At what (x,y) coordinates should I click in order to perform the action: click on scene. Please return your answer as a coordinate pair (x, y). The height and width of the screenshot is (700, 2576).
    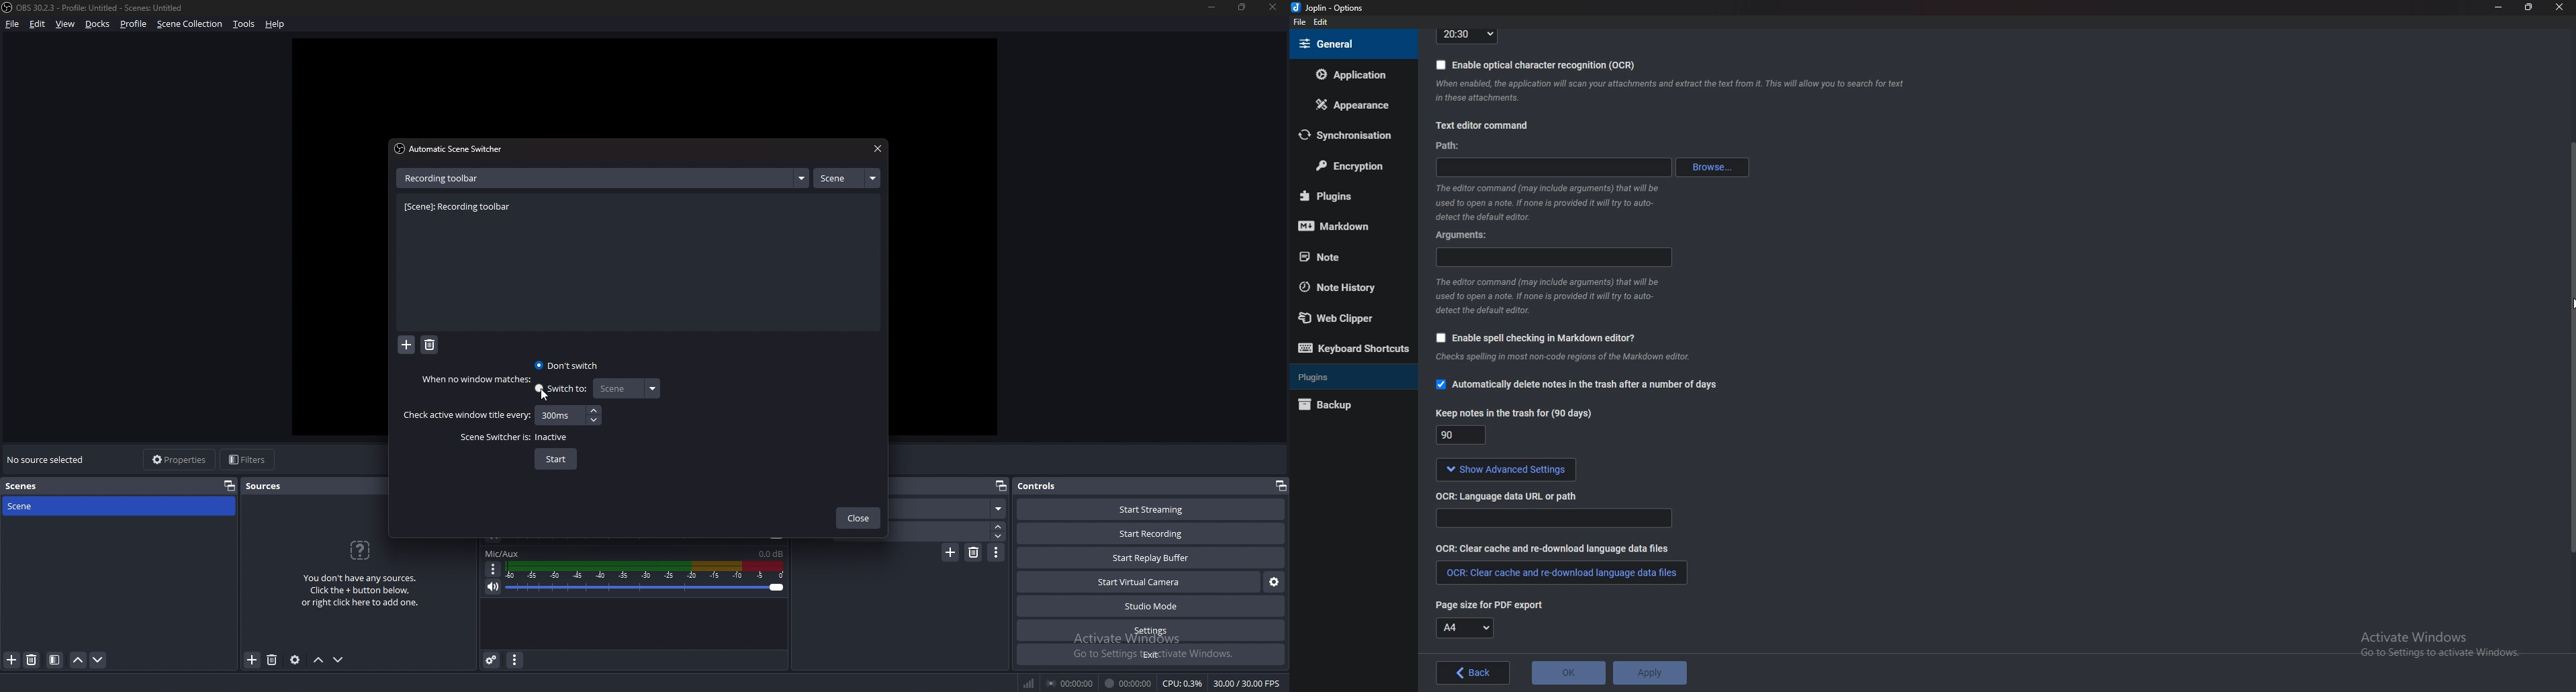
    Looking at the image, I should click on (846, 178).